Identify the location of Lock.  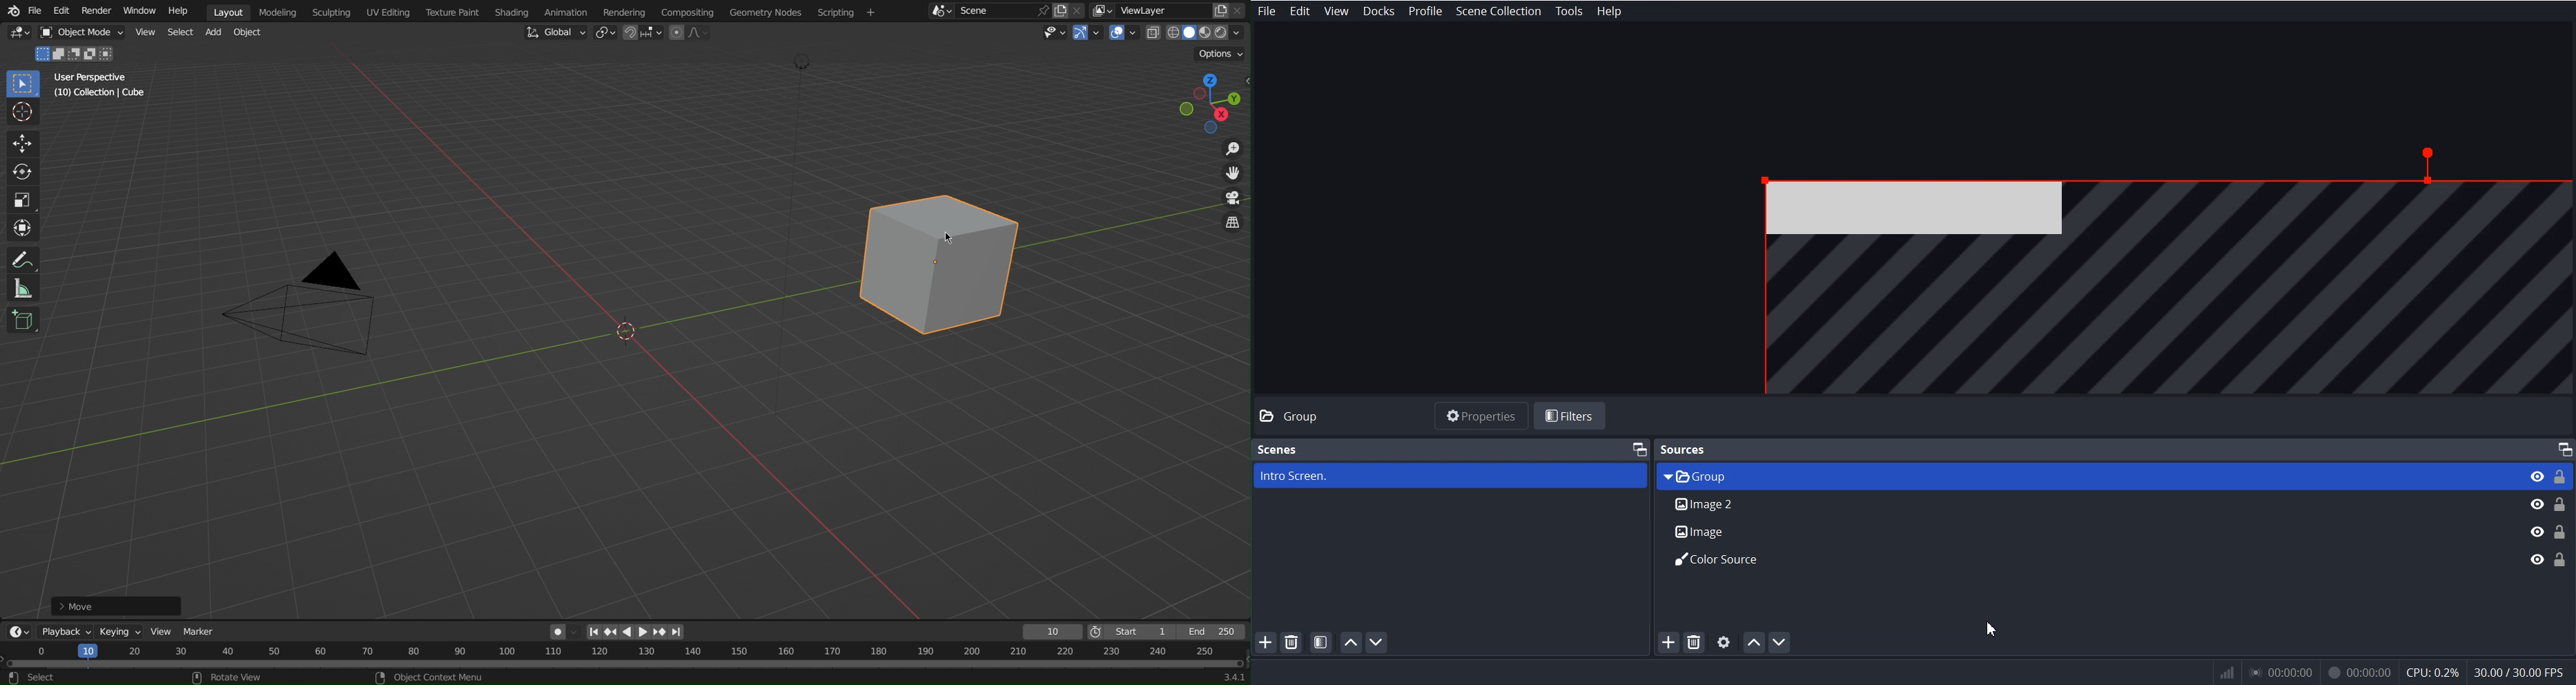
(2559, 518).